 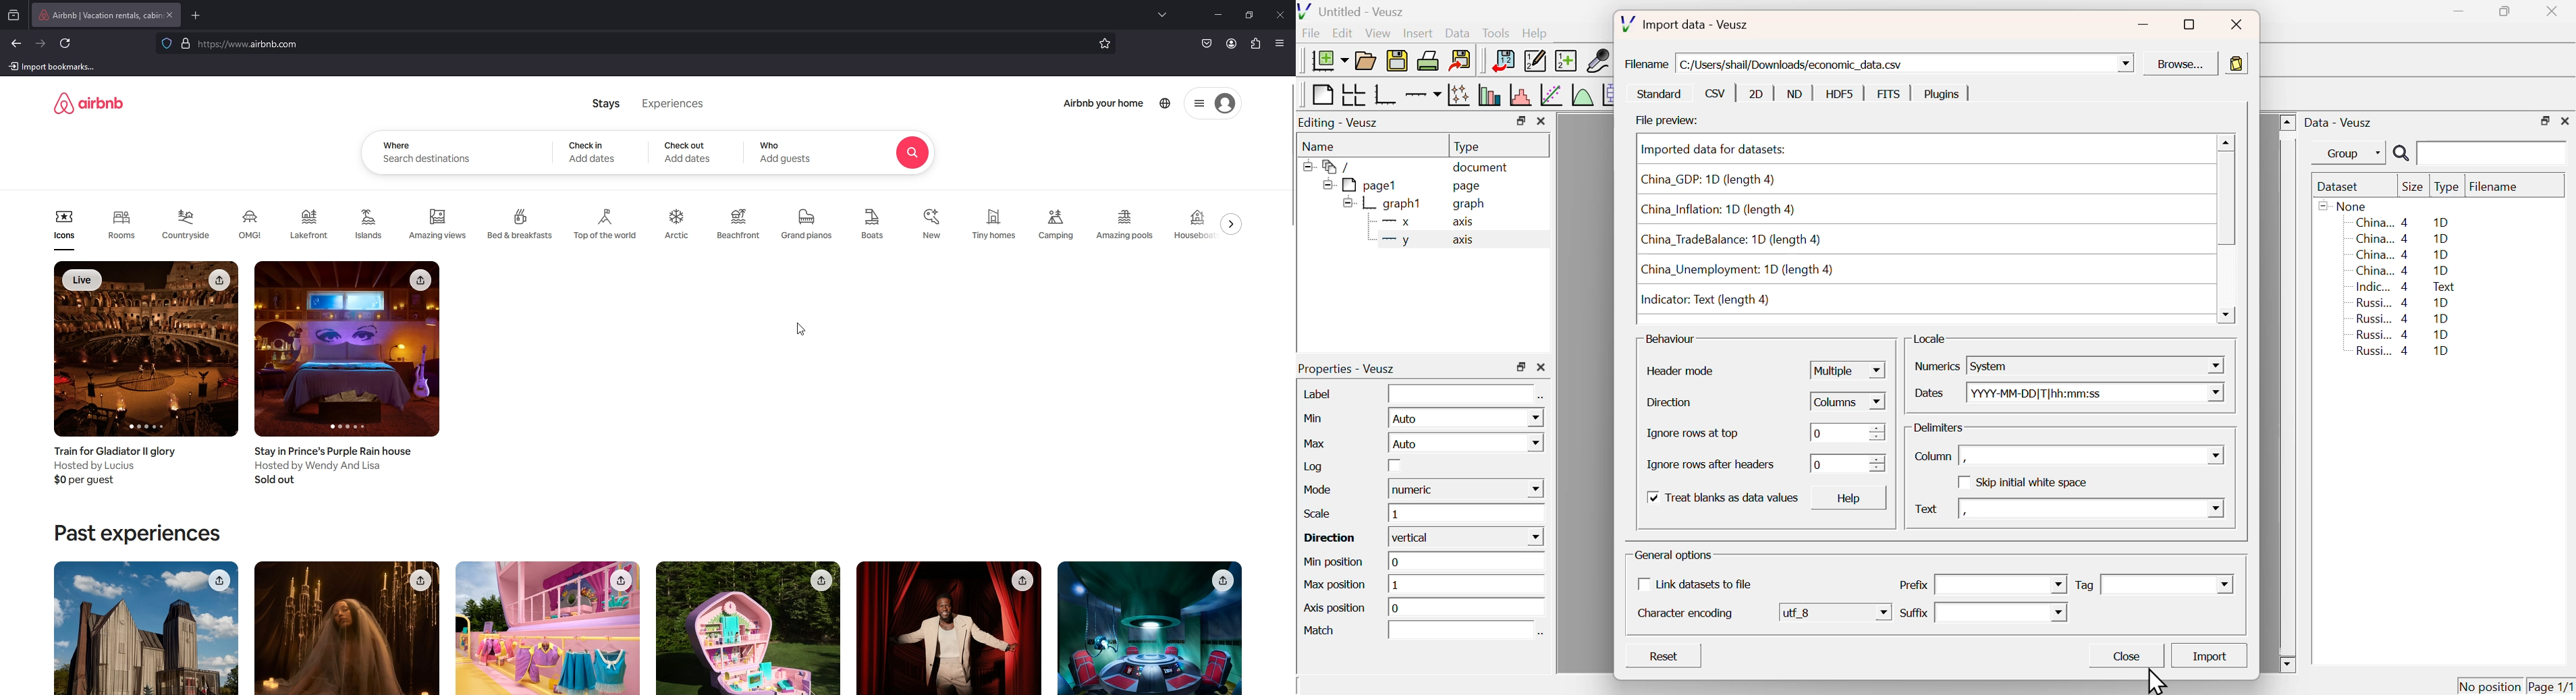 I want to click on Airbnb your home, so click(x=1104, y=105).